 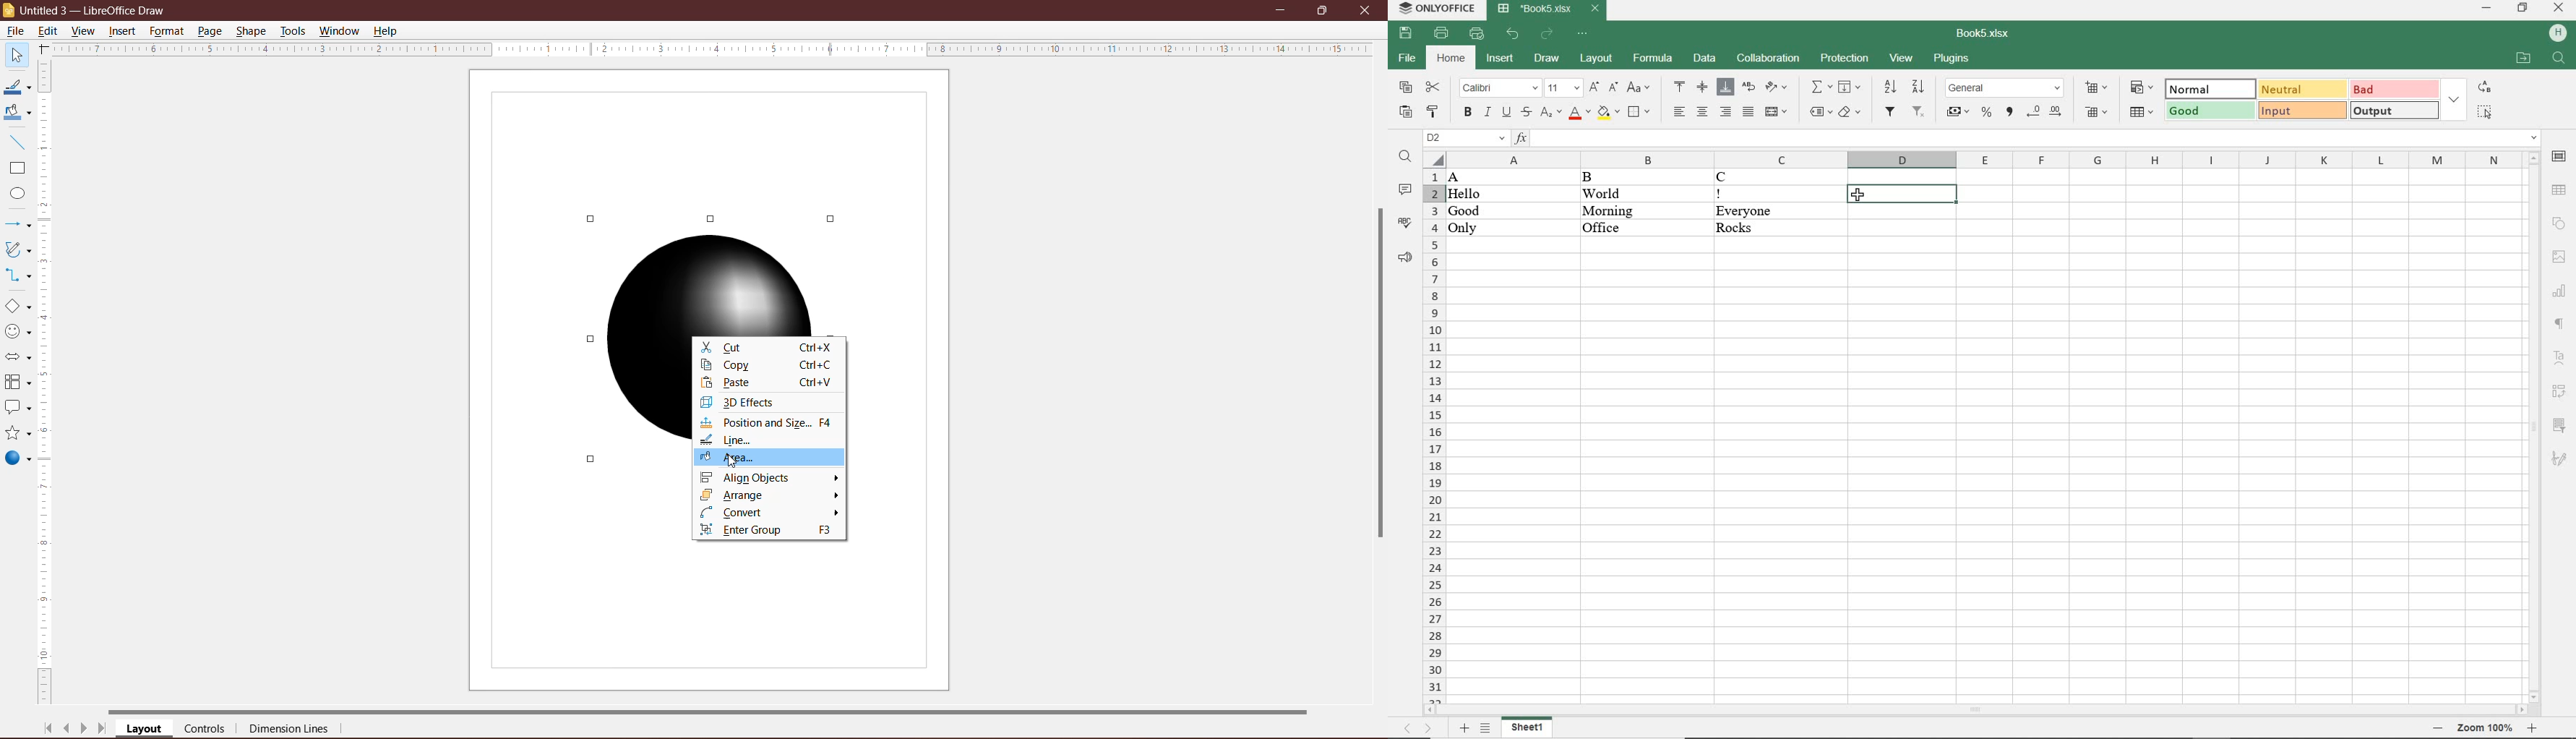 I want to click on Ellipse, so click(x=14, y=195).